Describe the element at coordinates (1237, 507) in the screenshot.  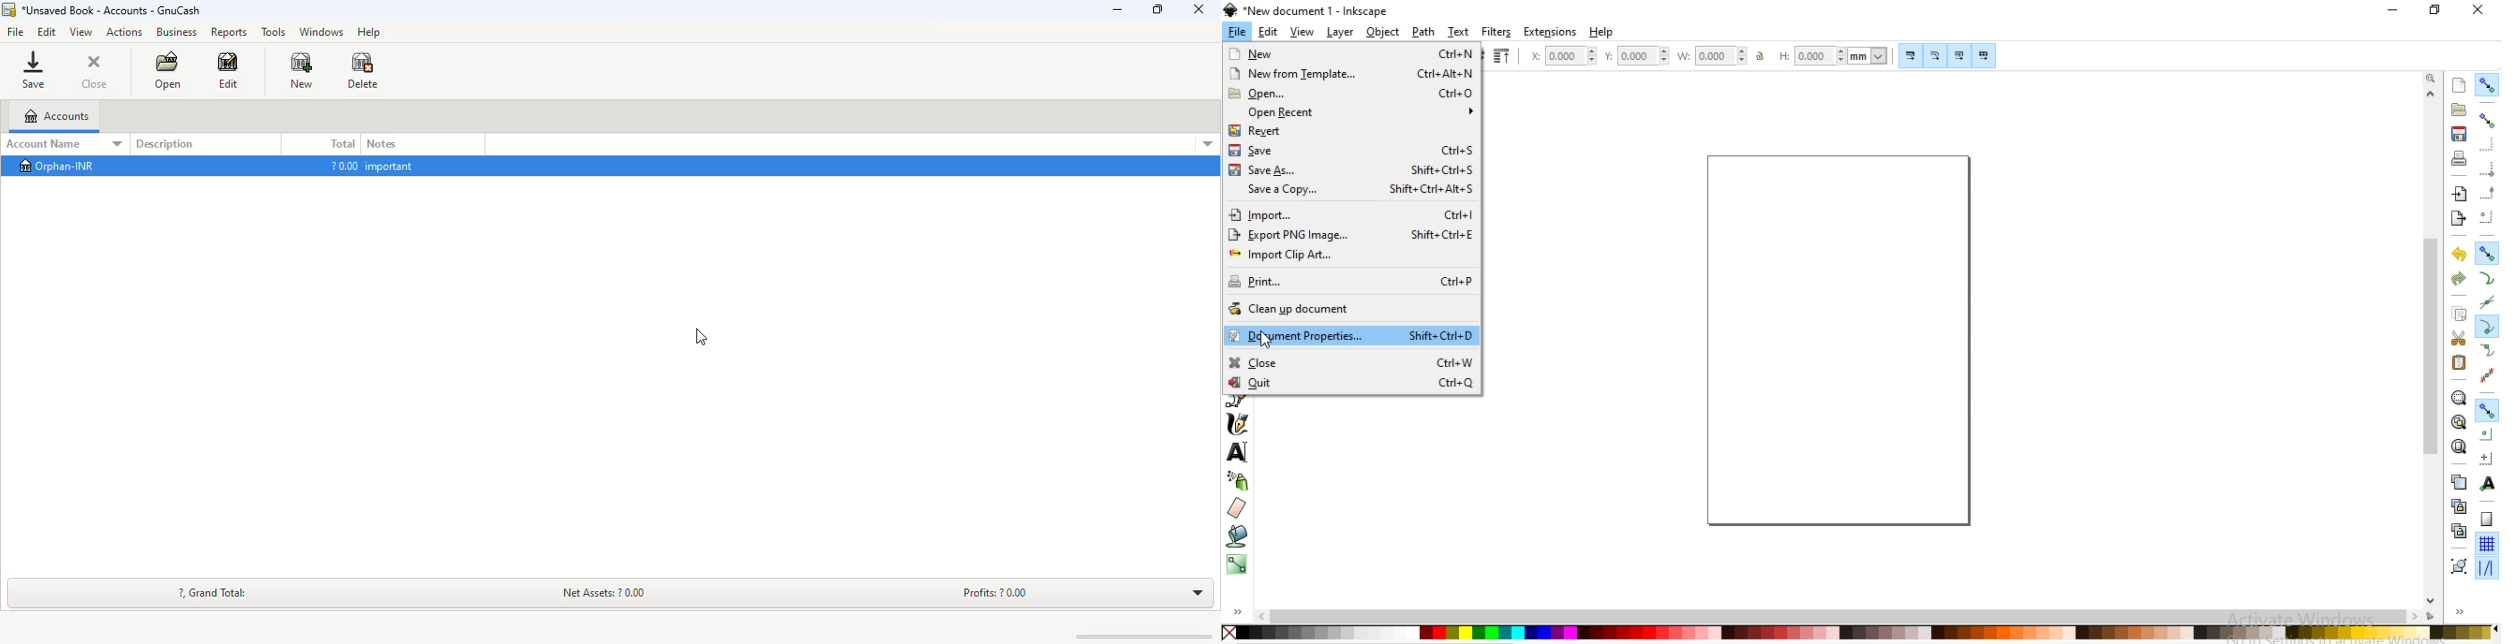
I see `erase existing paths` at that location.